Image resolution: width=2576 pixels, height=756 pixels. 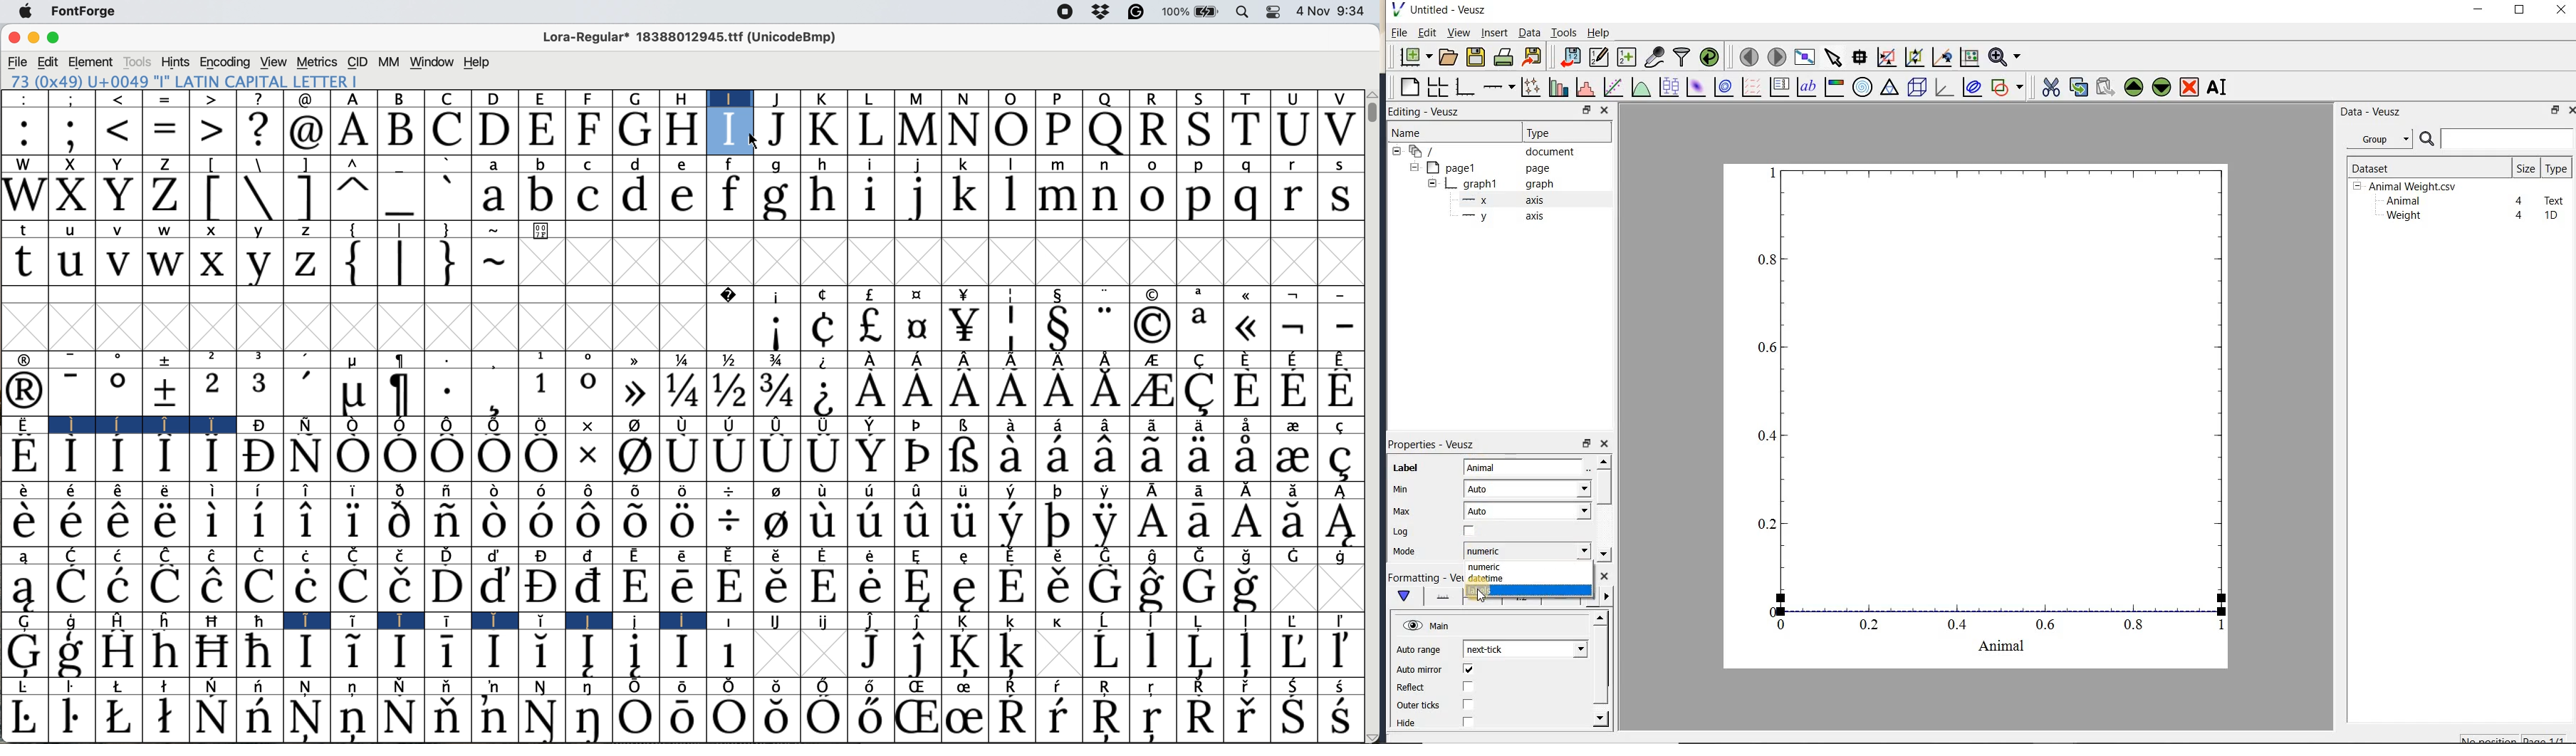 I want to click on a, so click(x=25, y=555).